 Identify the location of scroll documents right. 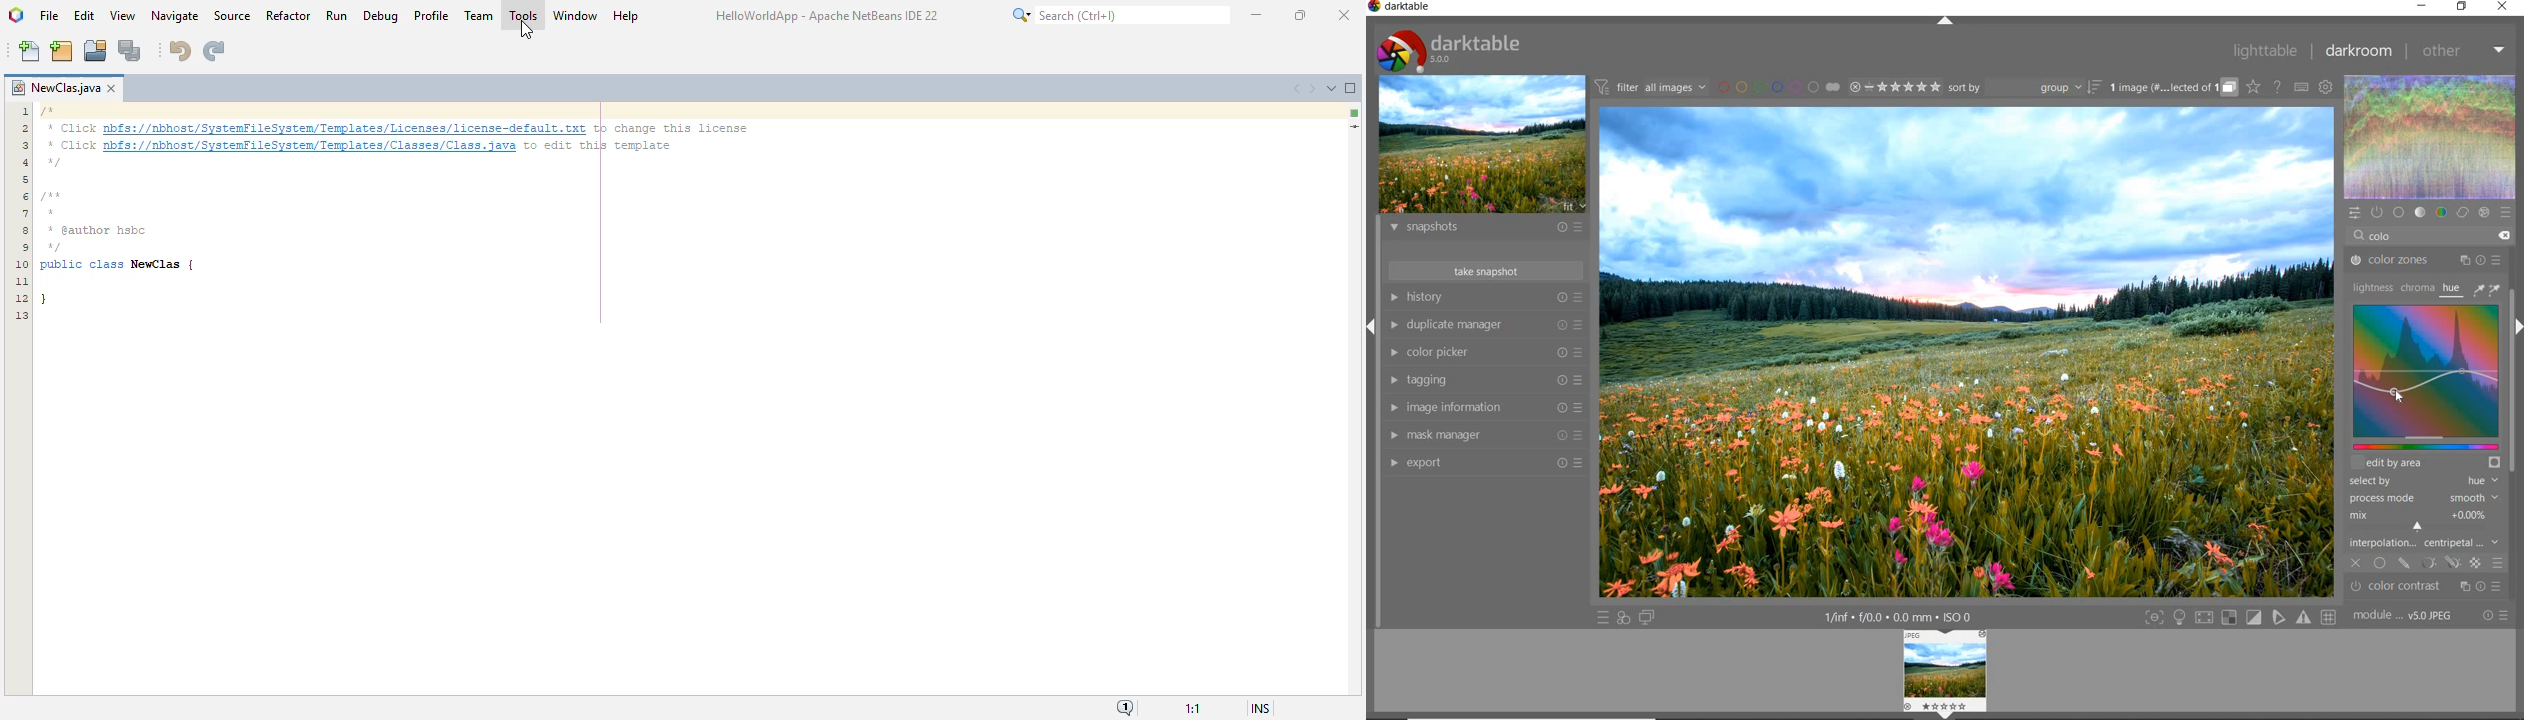
(1315, 88).